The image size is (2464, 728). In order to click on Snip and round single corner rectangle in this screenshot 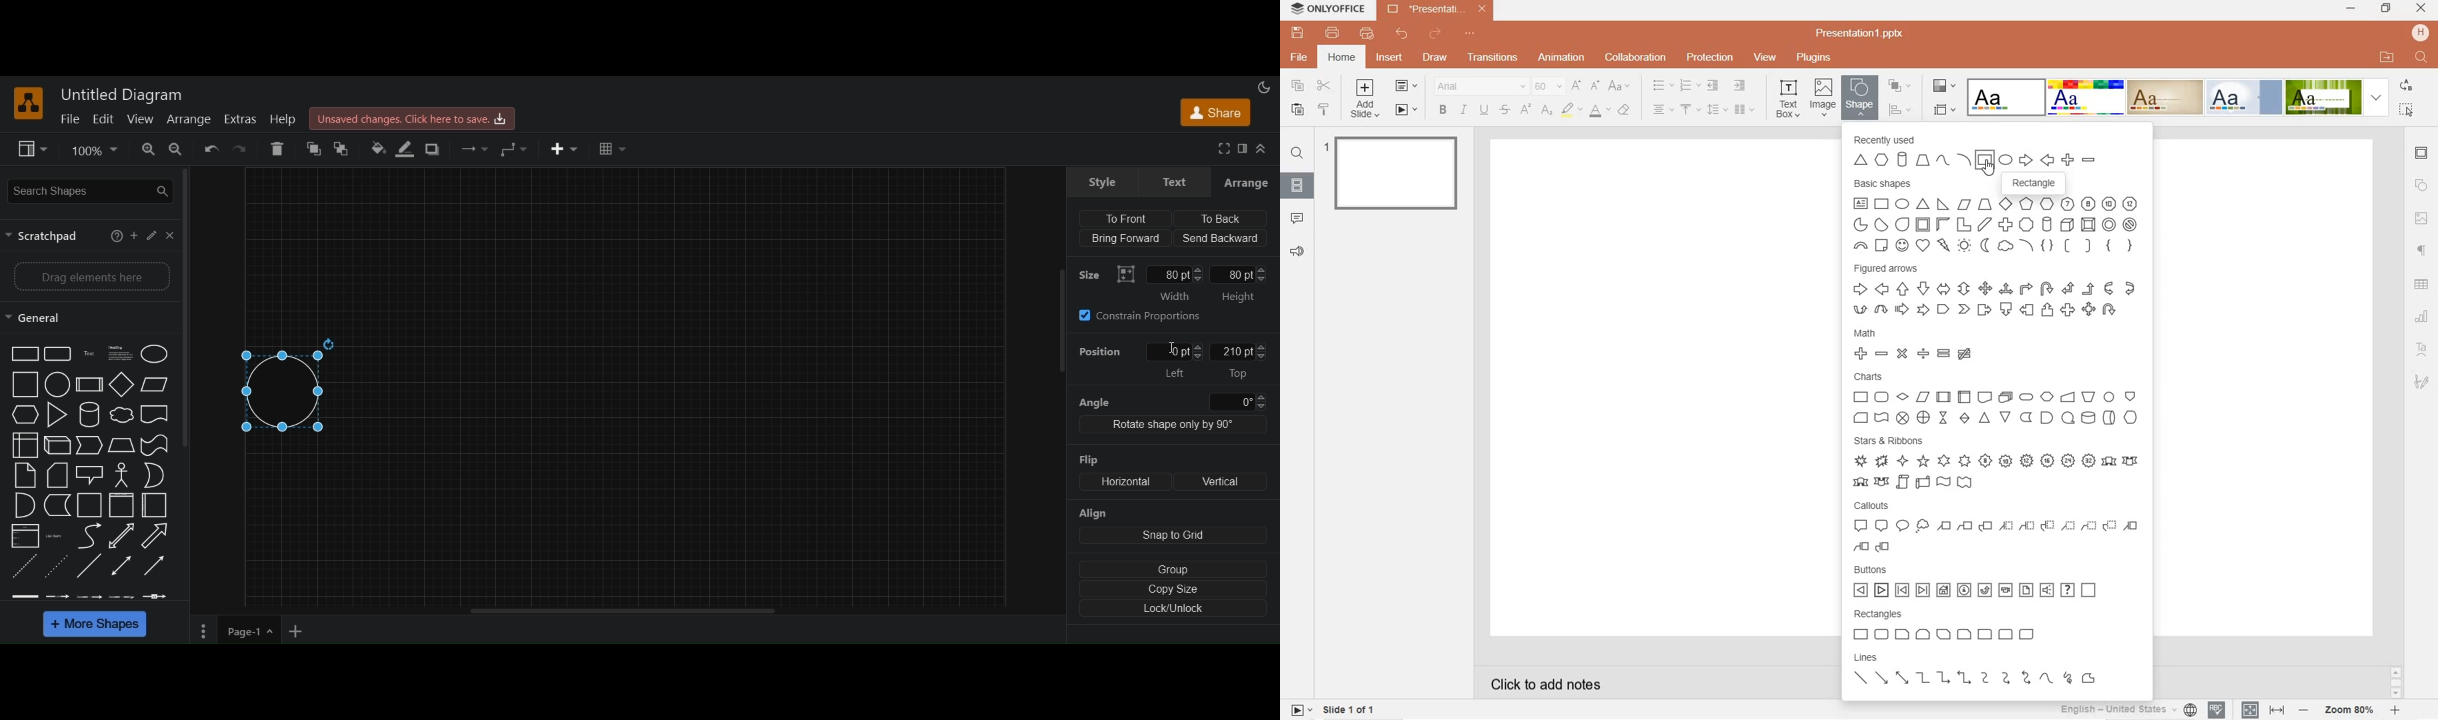, I will do `click(1964, 636)`.